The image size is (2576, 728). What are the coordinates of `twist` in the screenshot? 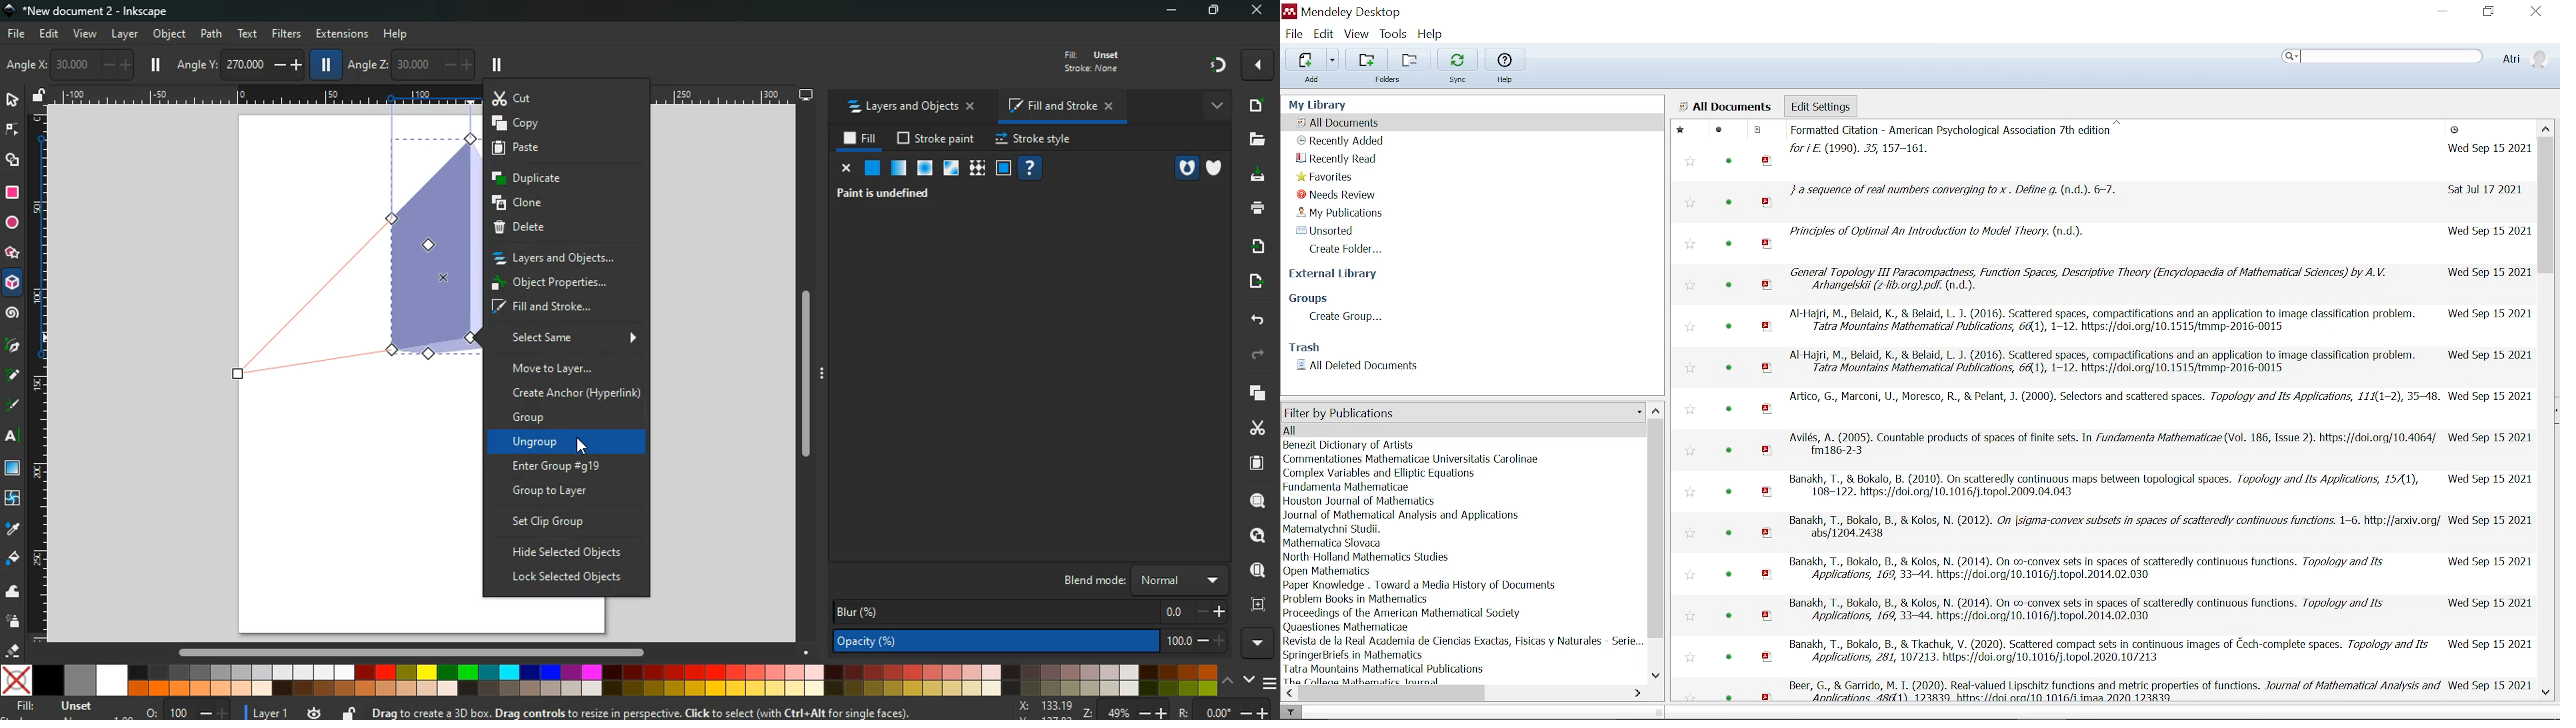 It's located at (12, 500).